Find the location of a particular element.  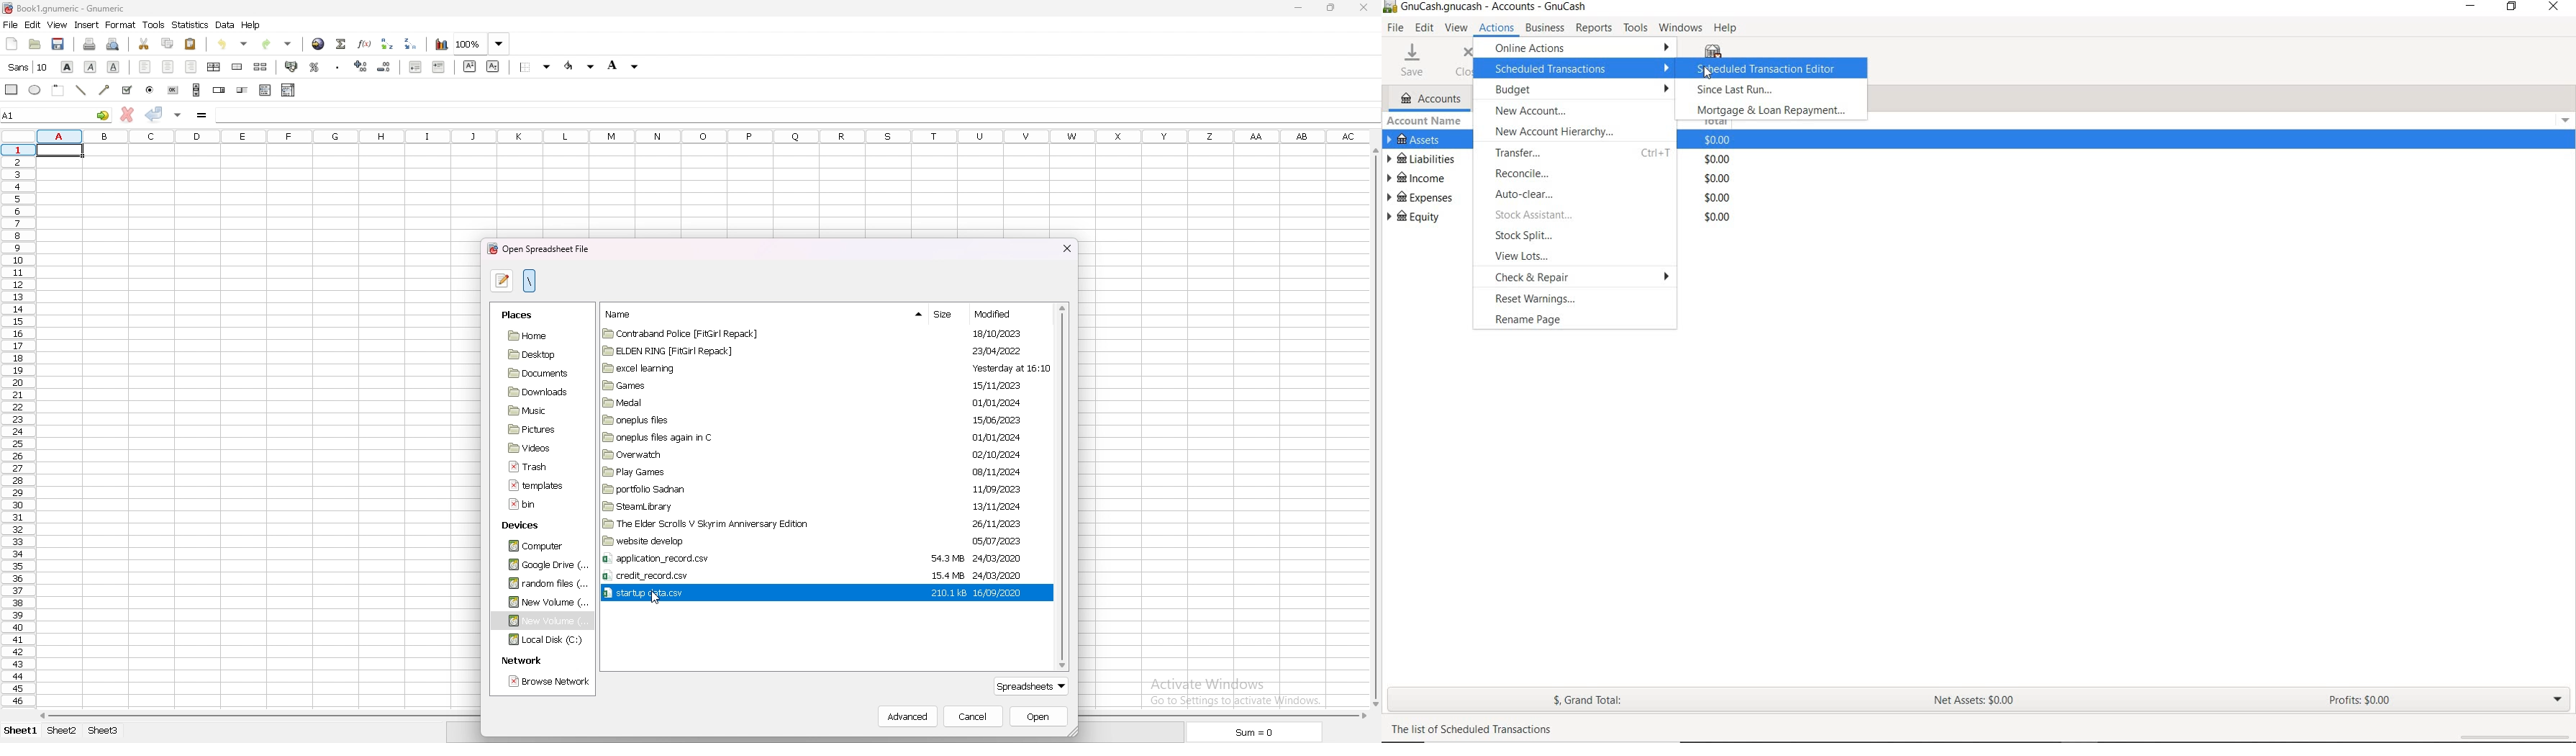

EDIT is located at coordinates (1425, 28).